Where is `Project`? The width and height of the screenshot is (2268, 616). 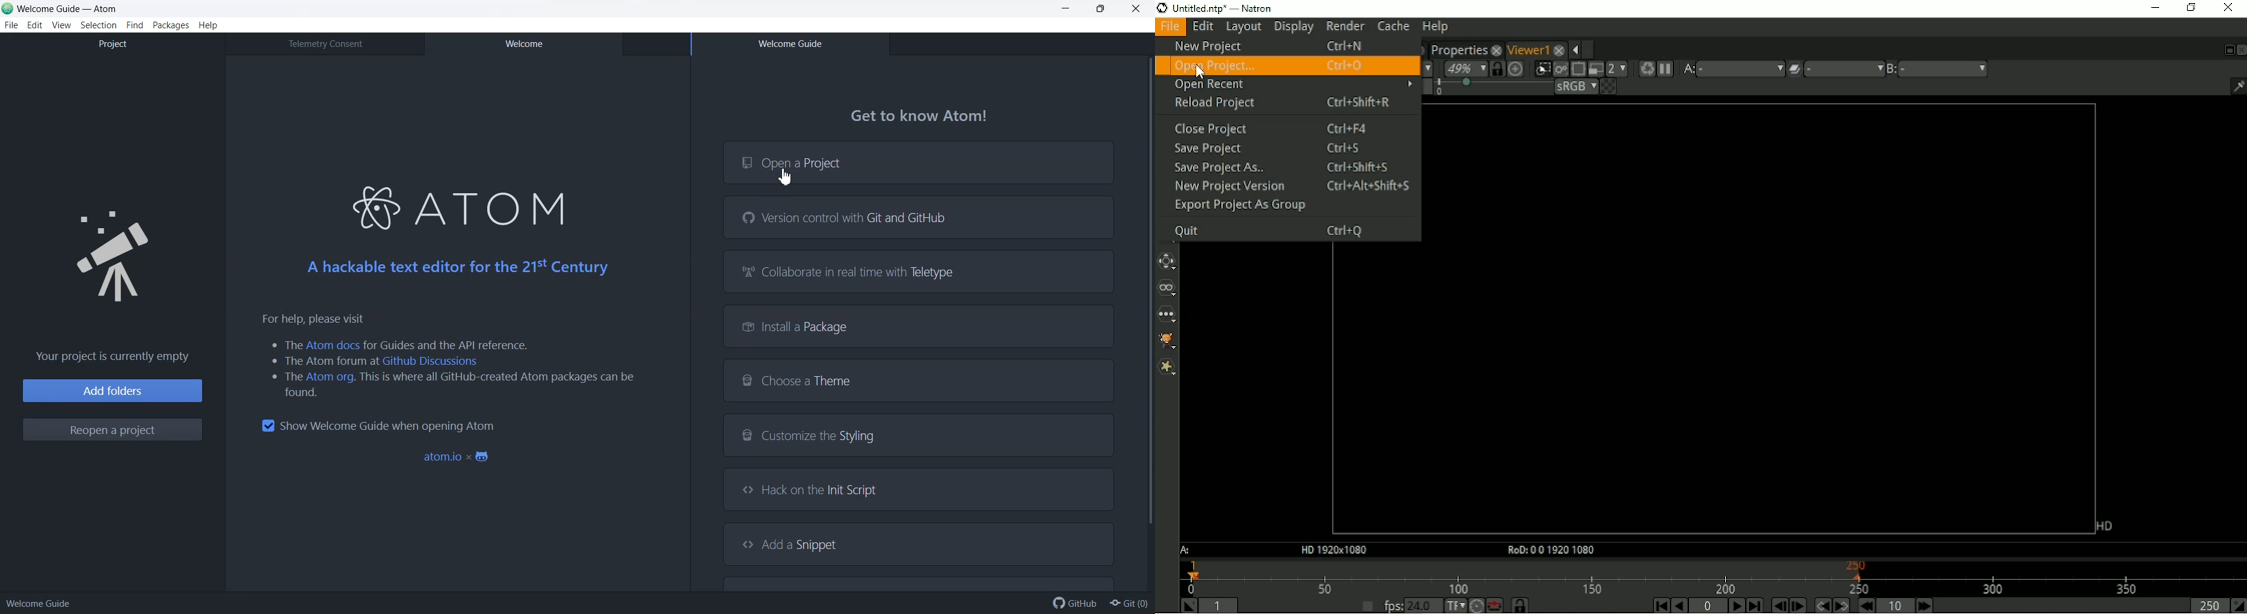 Project is located at coordinates (112, 44).